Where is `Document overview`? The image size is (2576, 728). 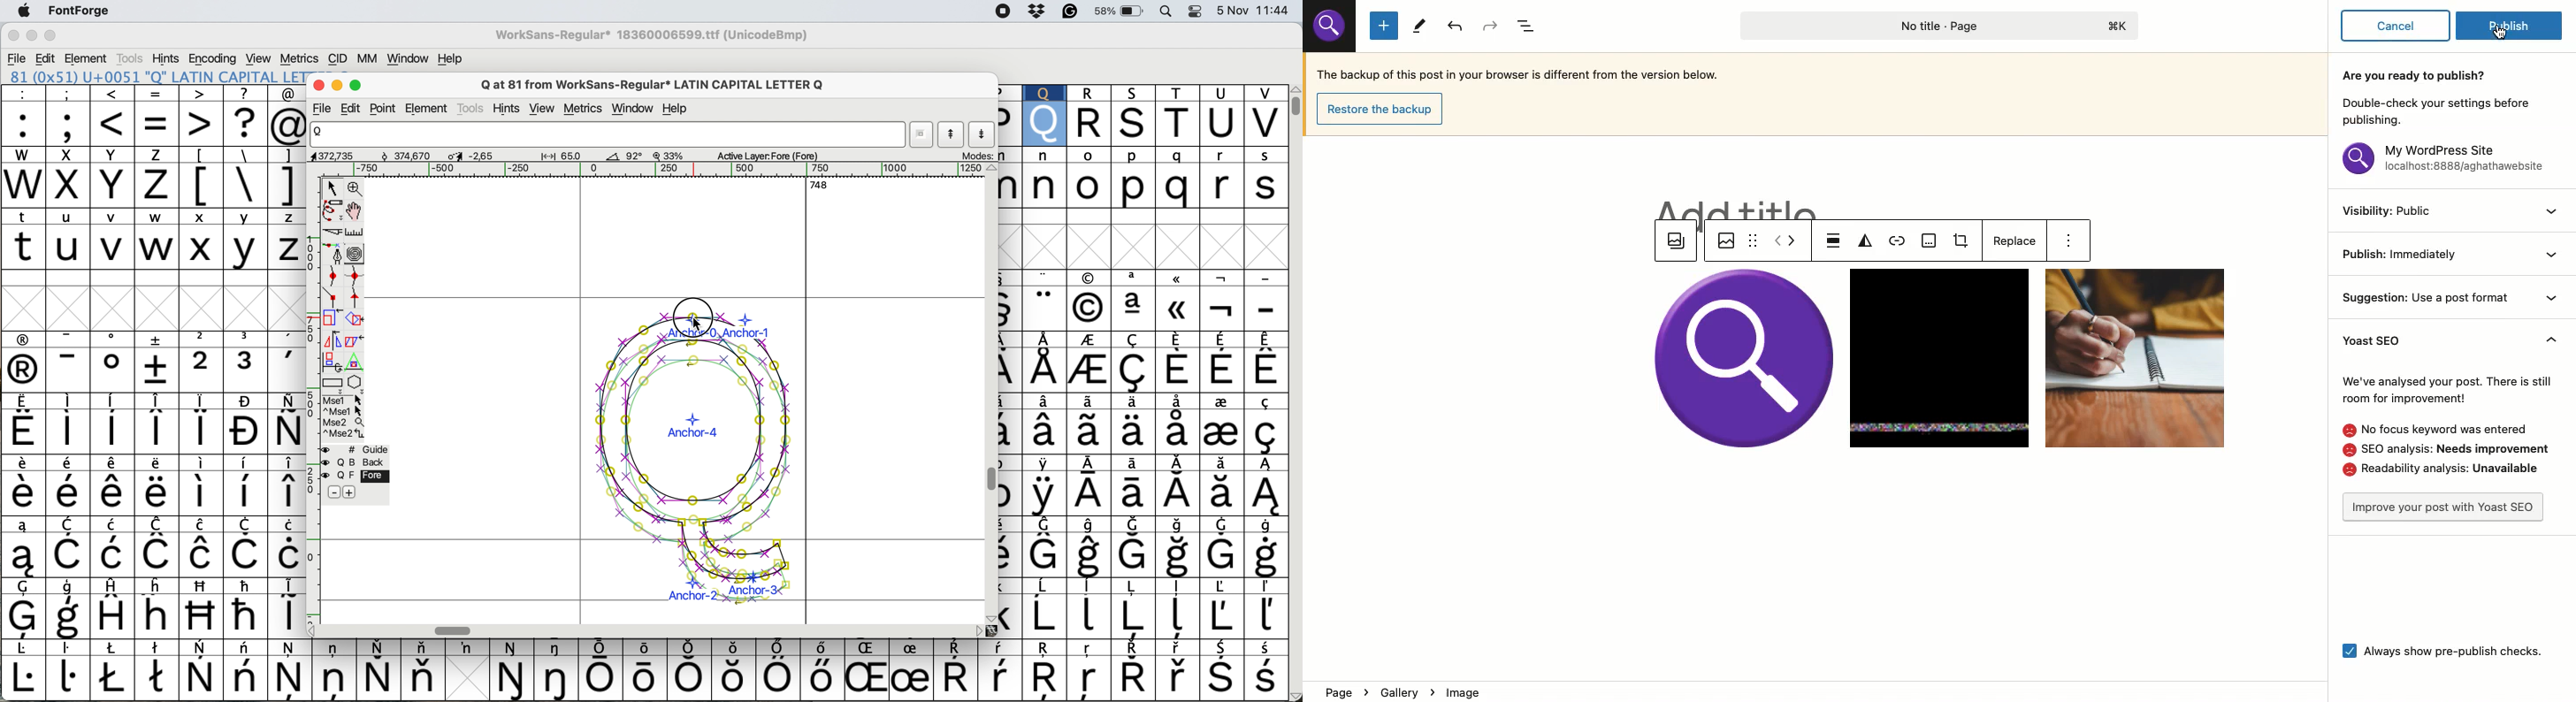
Document overview is located at coordinates (1529, 26).